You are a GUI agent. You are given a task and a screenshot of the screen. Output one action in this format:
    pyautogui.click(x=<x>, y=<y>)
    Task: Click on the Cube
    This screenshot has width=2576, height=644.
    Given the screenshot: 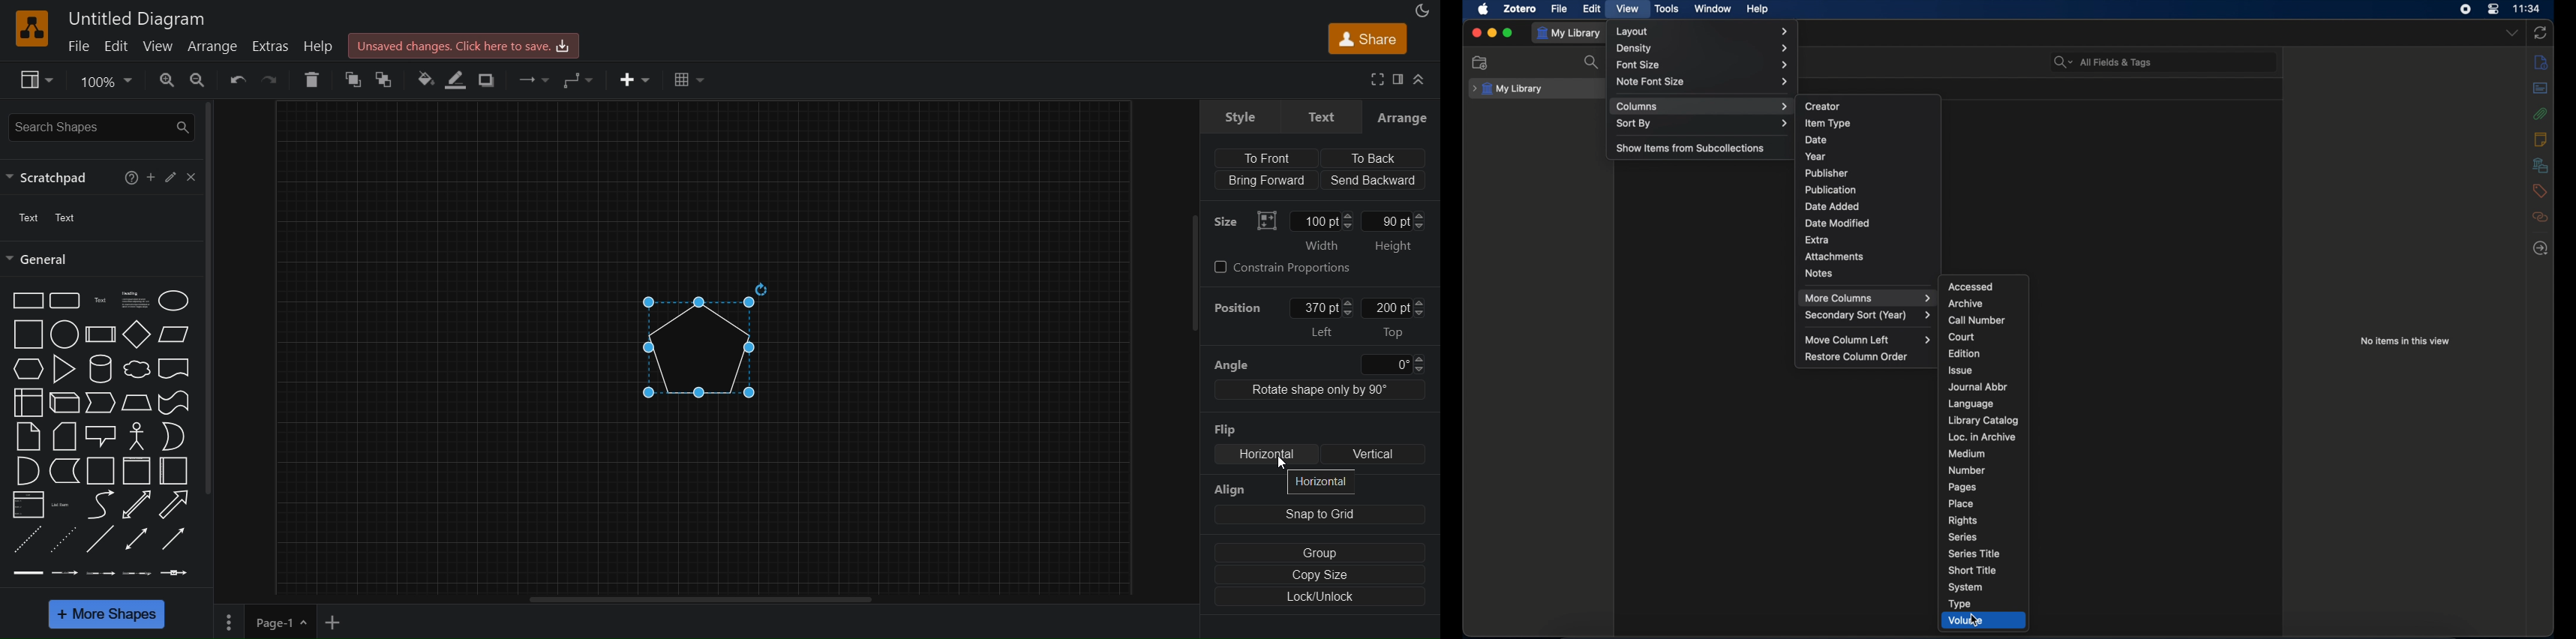 What is the action you would take?
    pyautogui.click(x=65, y=403)
    